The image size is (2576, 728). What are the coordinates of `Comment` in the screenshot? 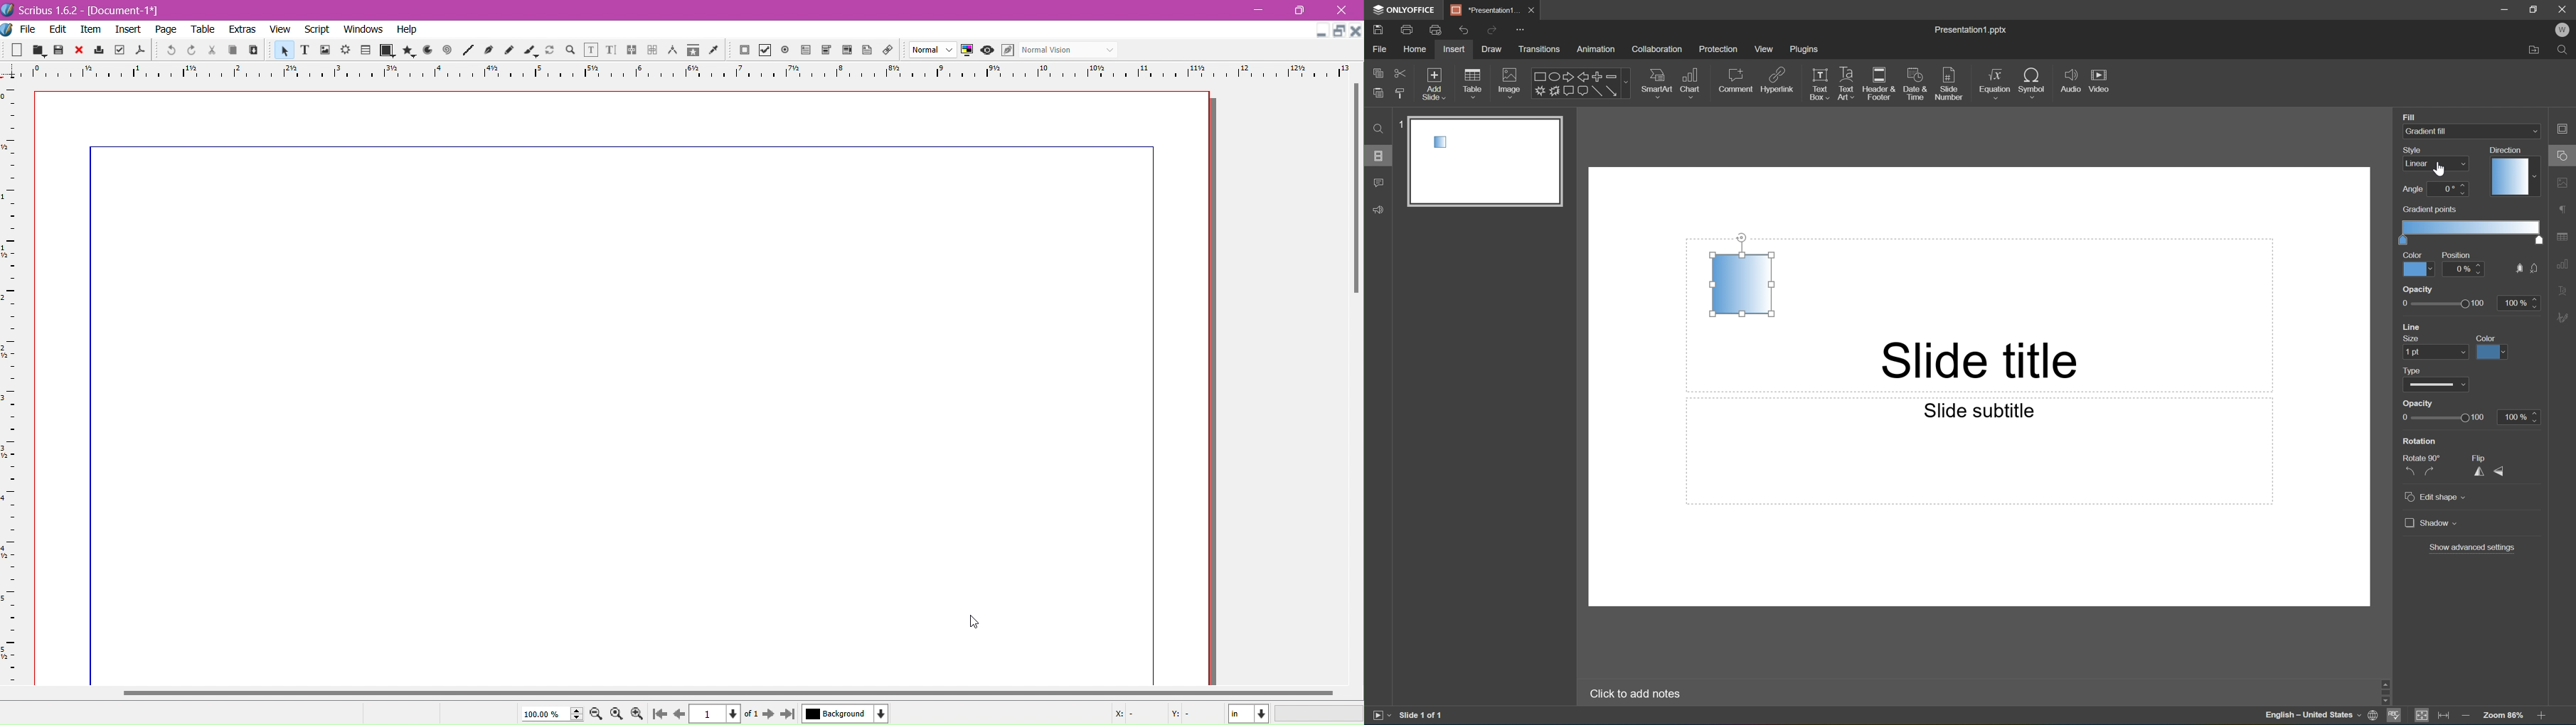 It's located at (1737, 80).